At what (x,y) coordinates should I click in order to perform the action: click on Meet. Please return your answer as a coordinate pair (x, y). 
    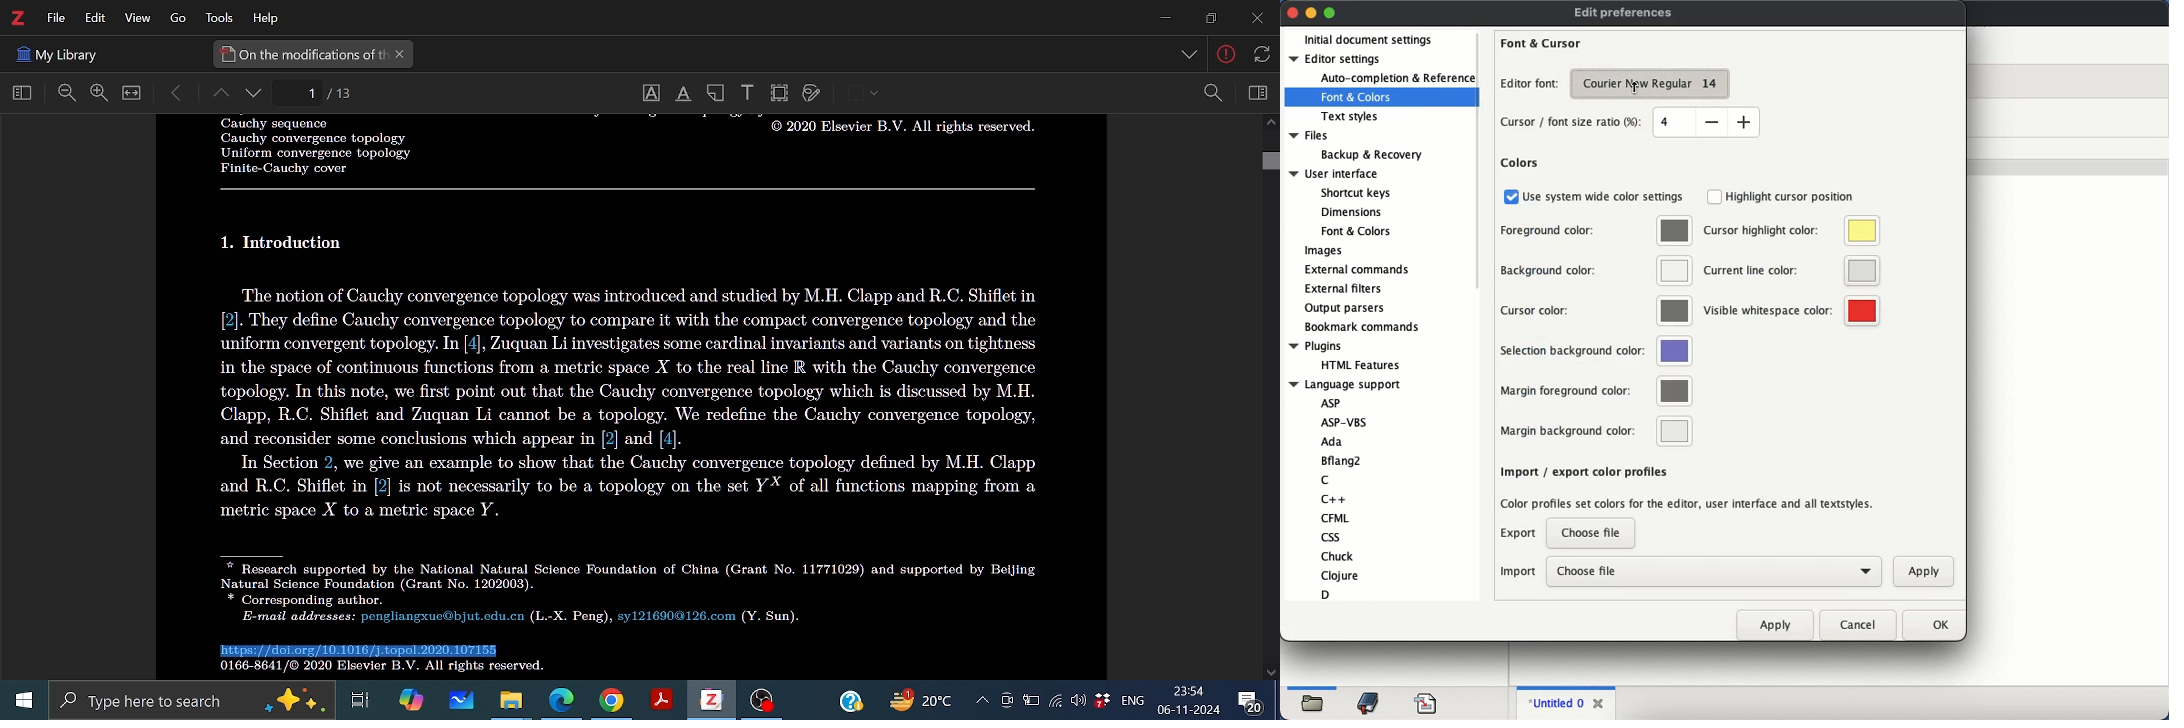
    Looking at the image, I should click on (1006, 701).